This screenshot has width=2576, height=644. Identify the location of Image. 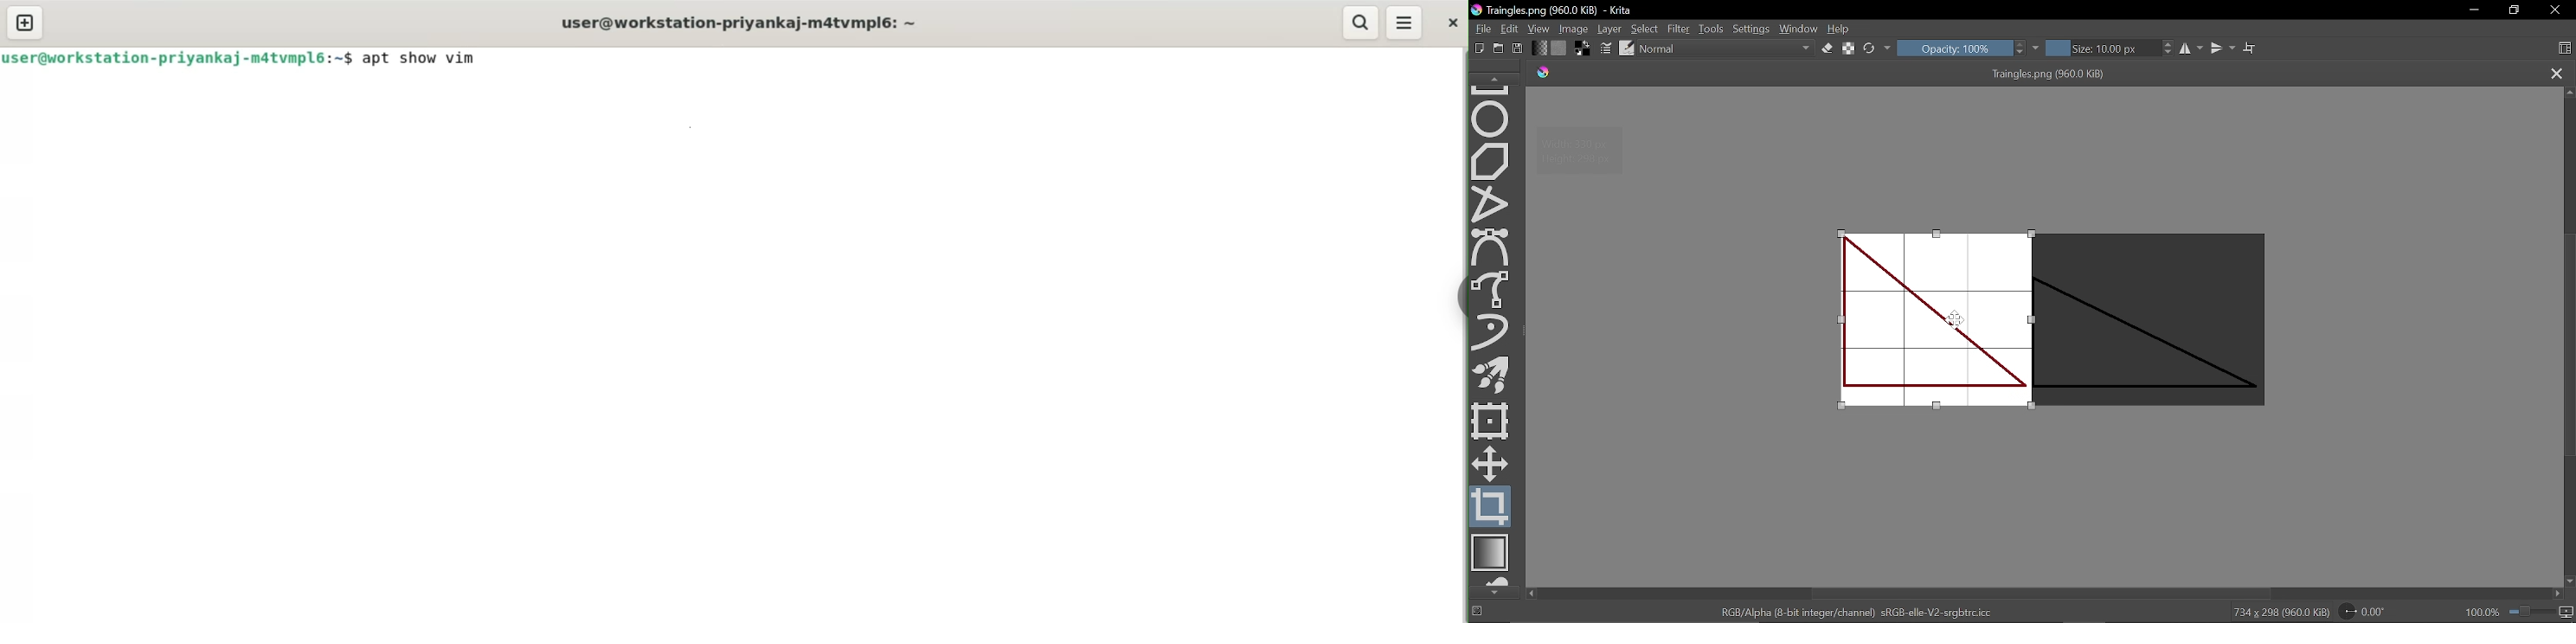
(1575, 28).